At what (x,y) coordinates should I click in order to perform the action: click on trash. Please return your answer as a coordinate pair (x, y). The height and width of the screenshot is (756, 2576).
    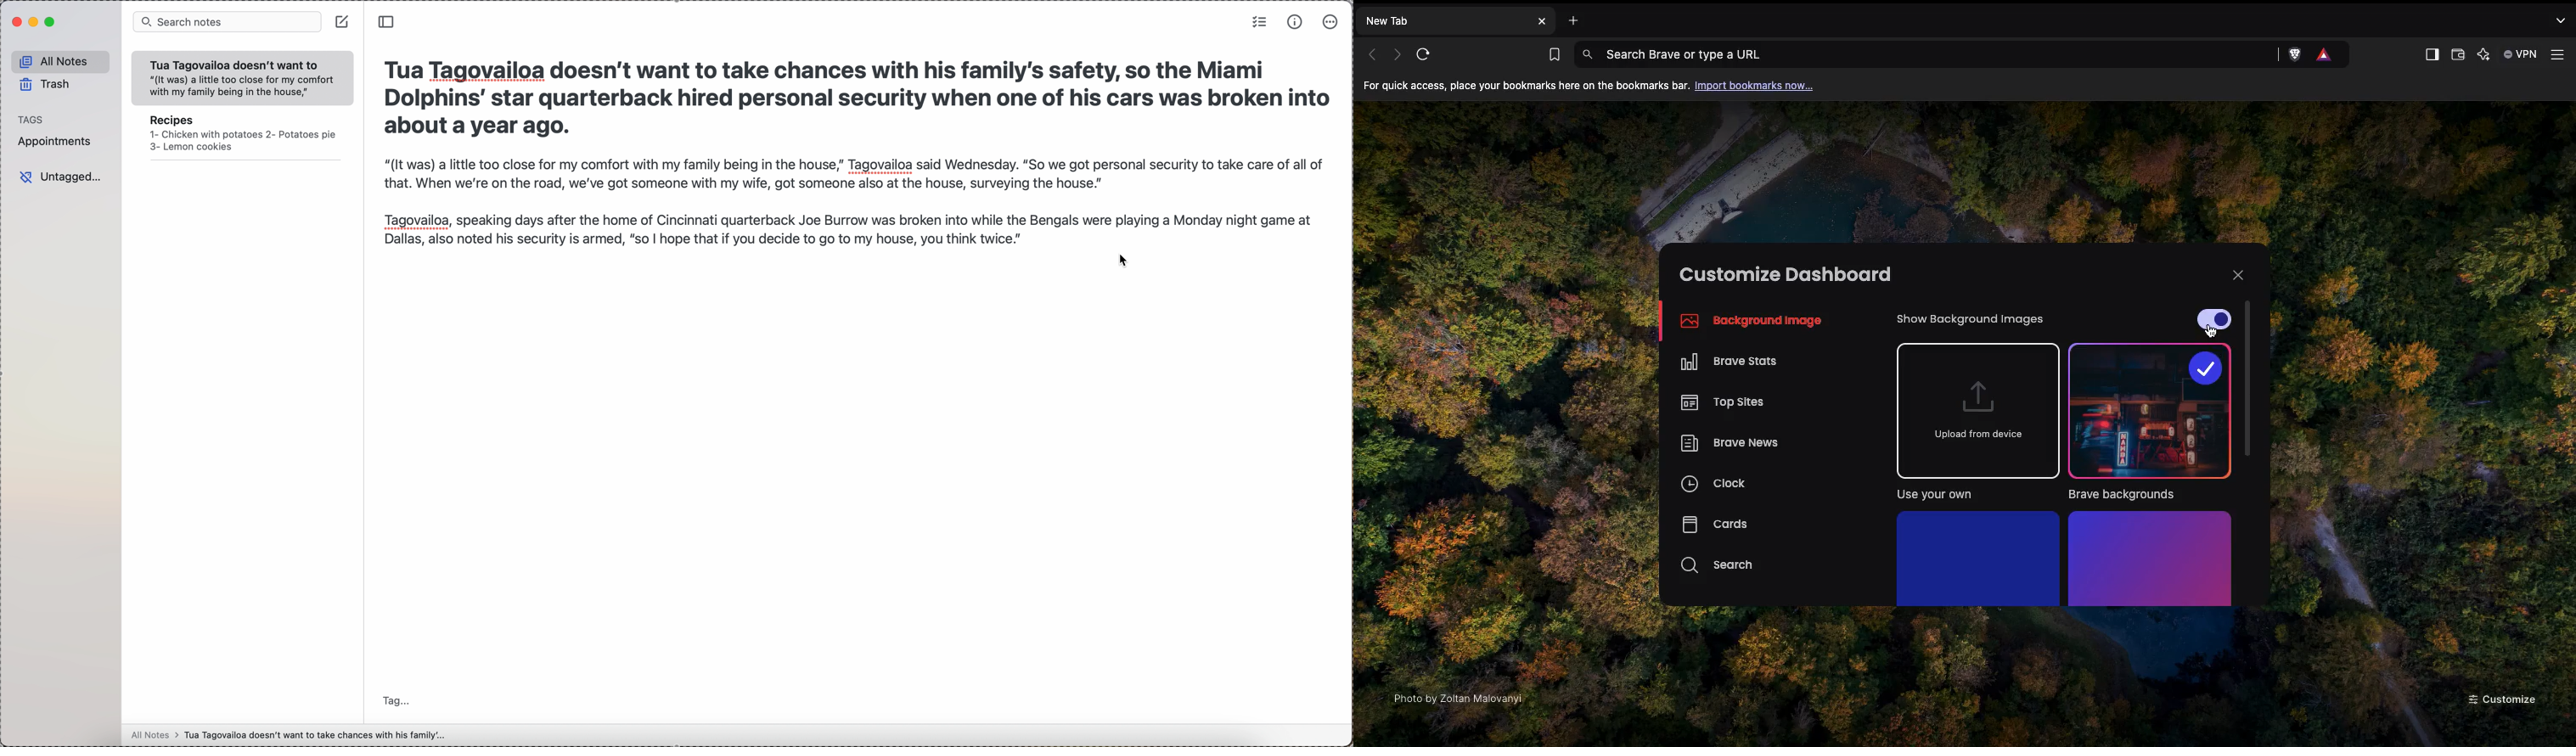
    Looking at the image, I should click on (46, 85).